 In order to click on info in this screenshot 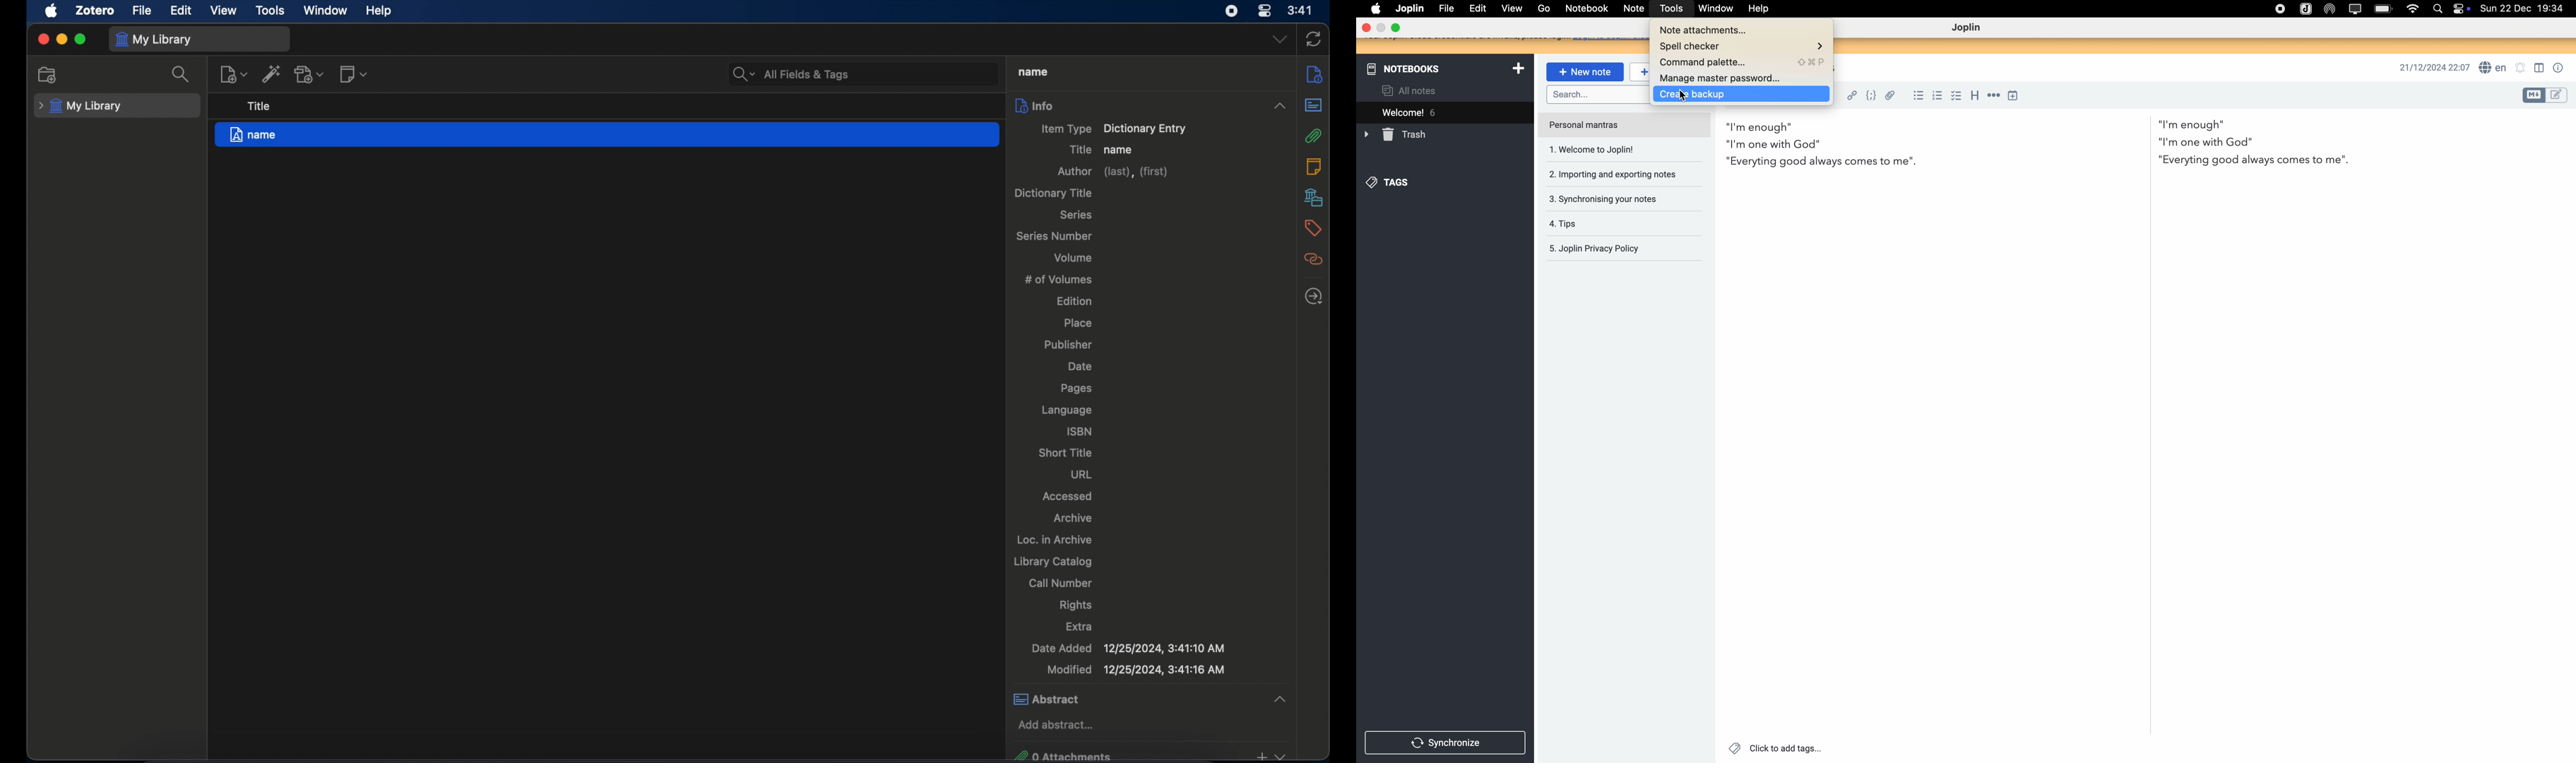, I will do `click(1314, 73)`.